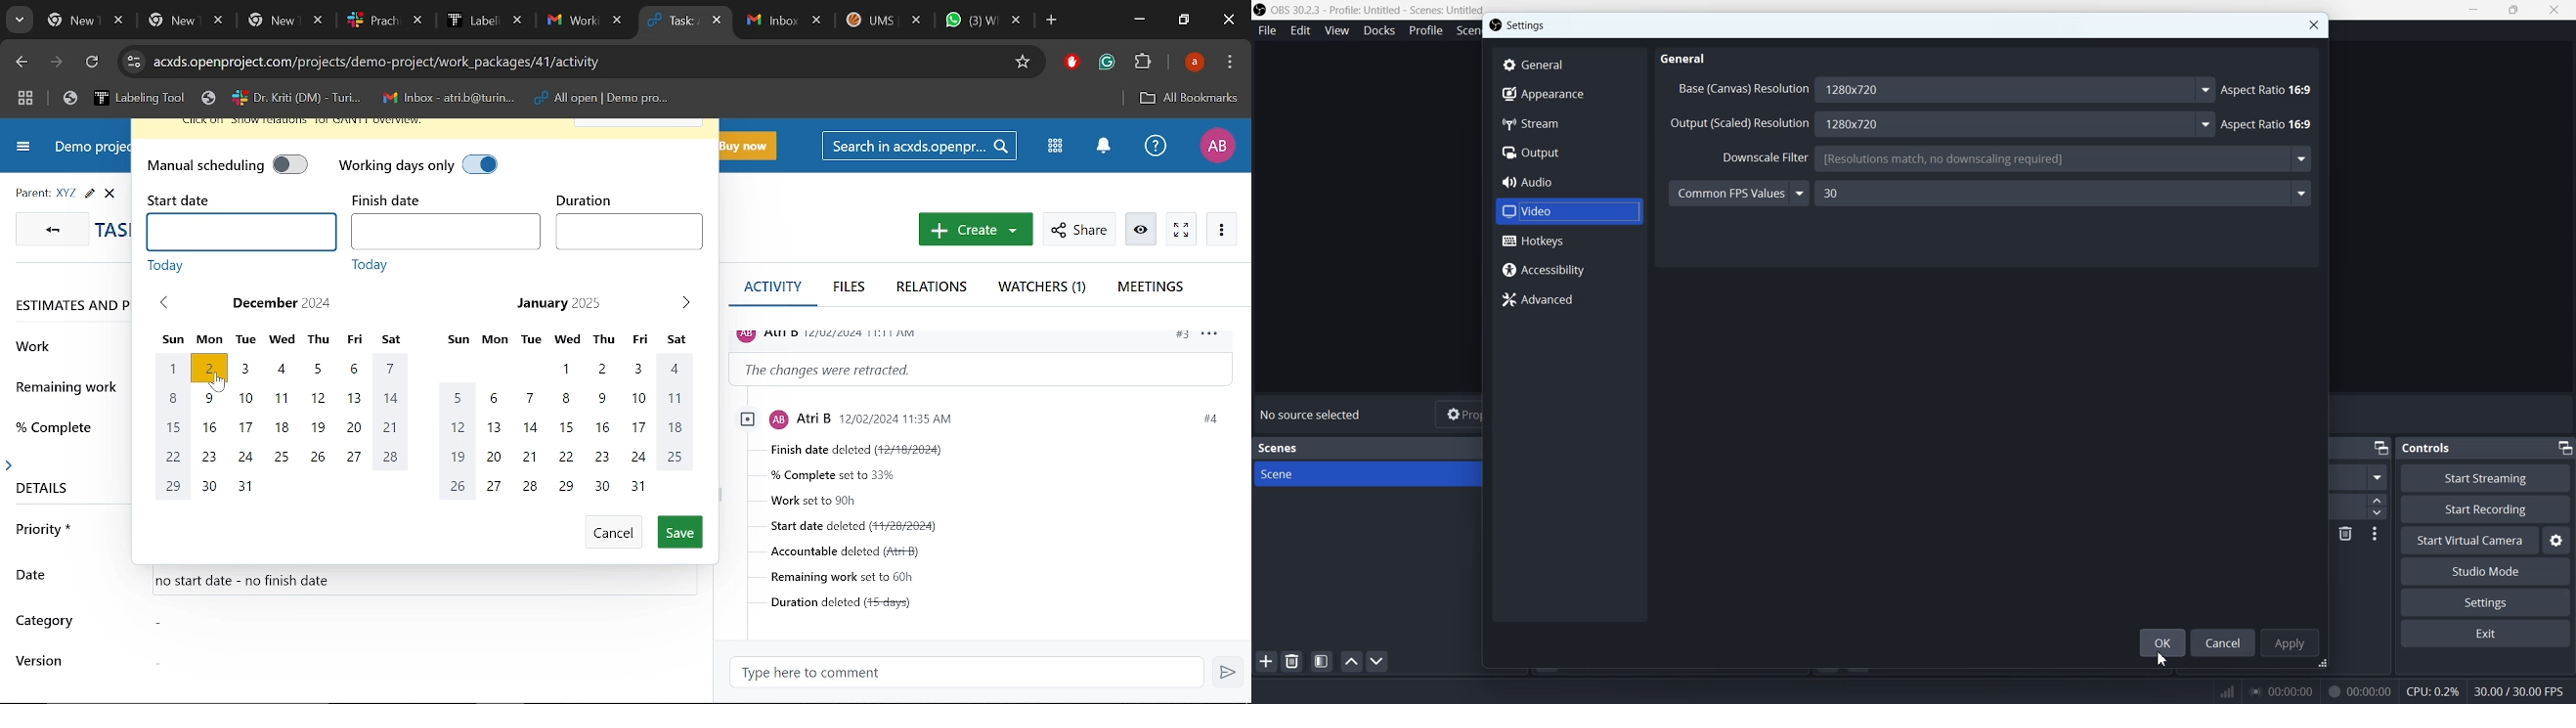 The height and width of the screenshot is (728, 2576). What do you see at coordinates (89, 194) in the screenshot?
I see `Edit task` at bounding box center [89, 194].